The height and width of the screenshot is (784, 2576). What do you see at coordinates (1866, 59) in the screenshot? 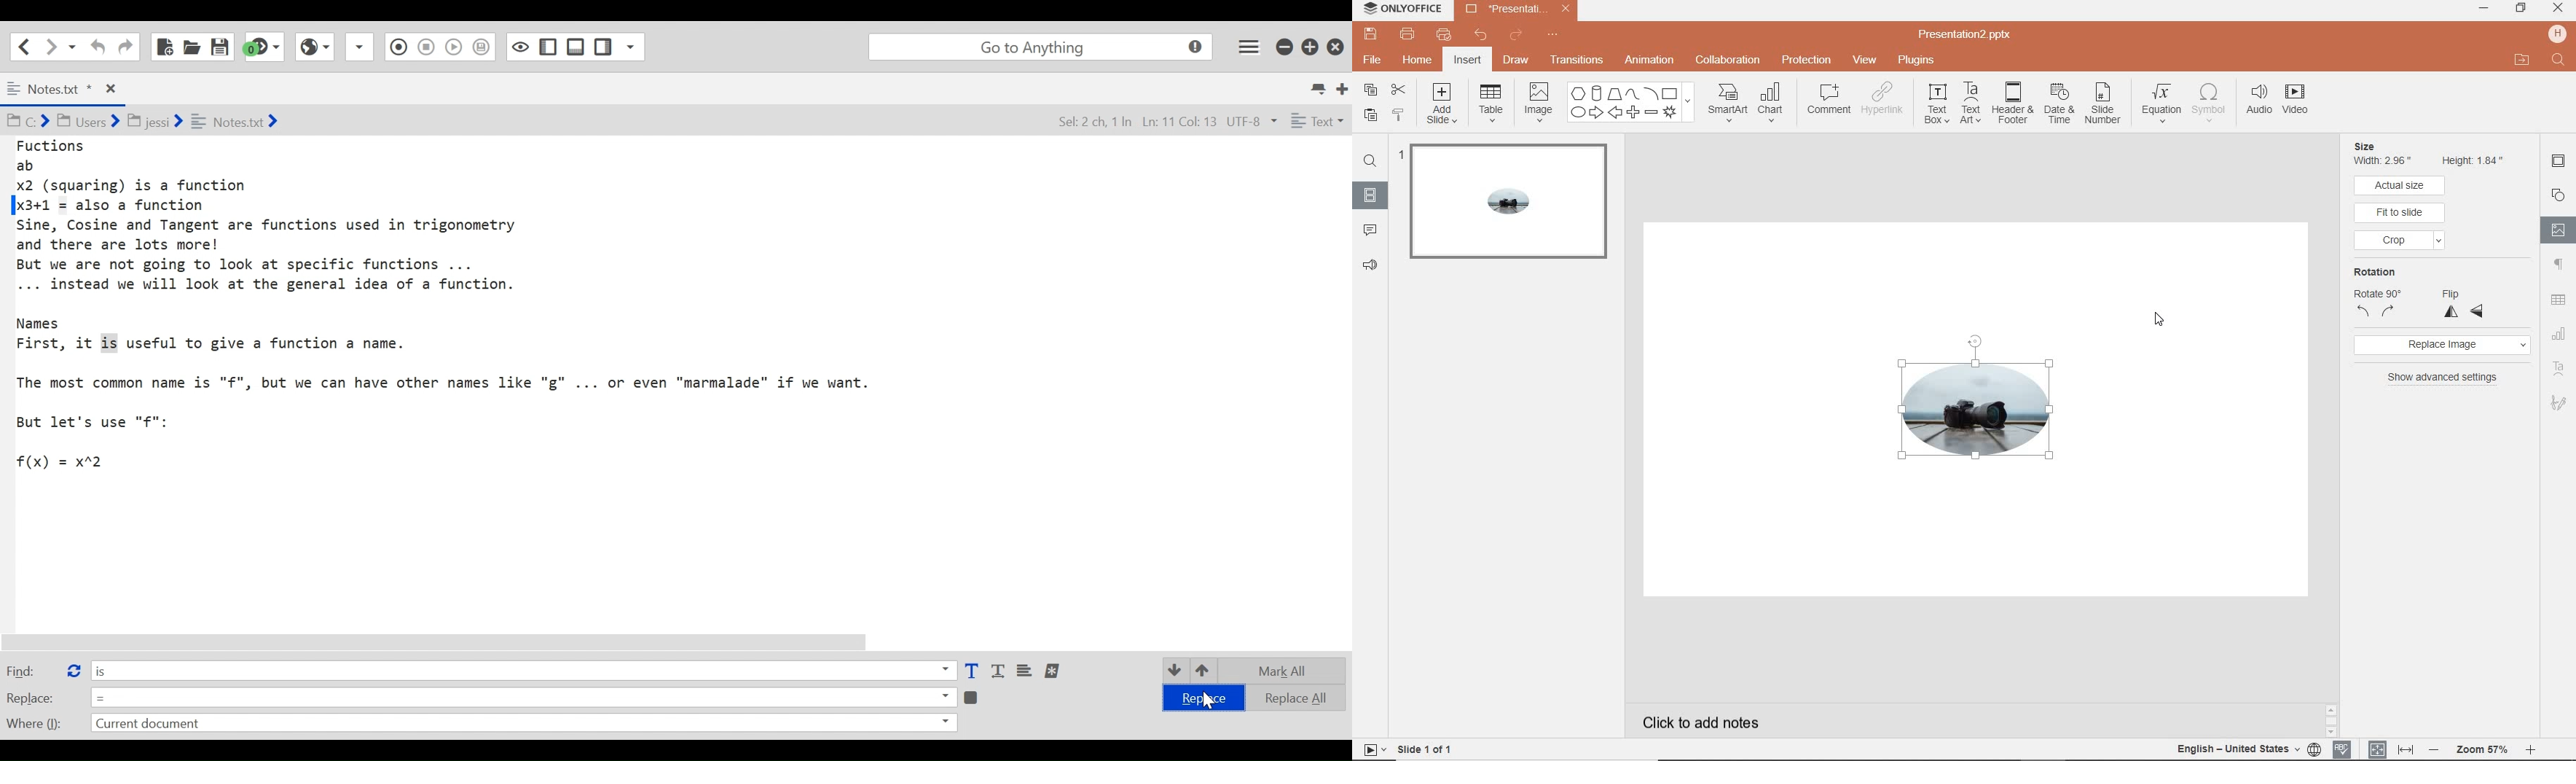
I see `view` at bounding box center [1866, 59].